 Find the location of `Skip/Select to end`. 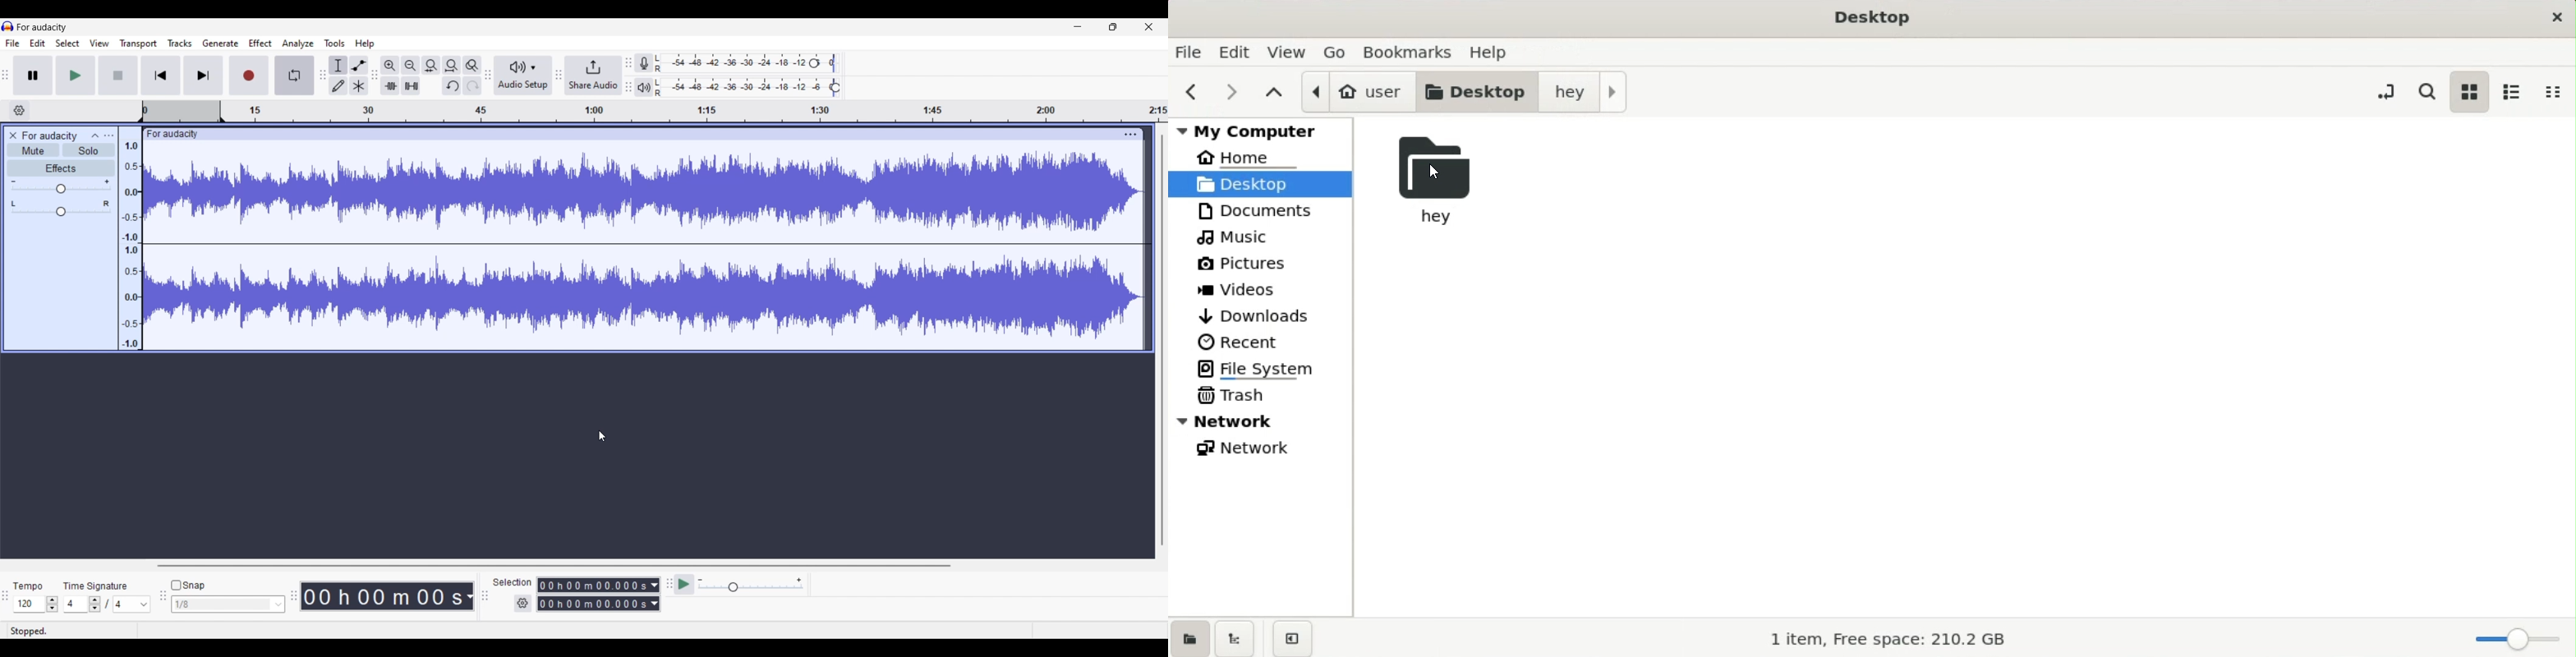

Skip/Select to end is located at coordinates (203, 75).